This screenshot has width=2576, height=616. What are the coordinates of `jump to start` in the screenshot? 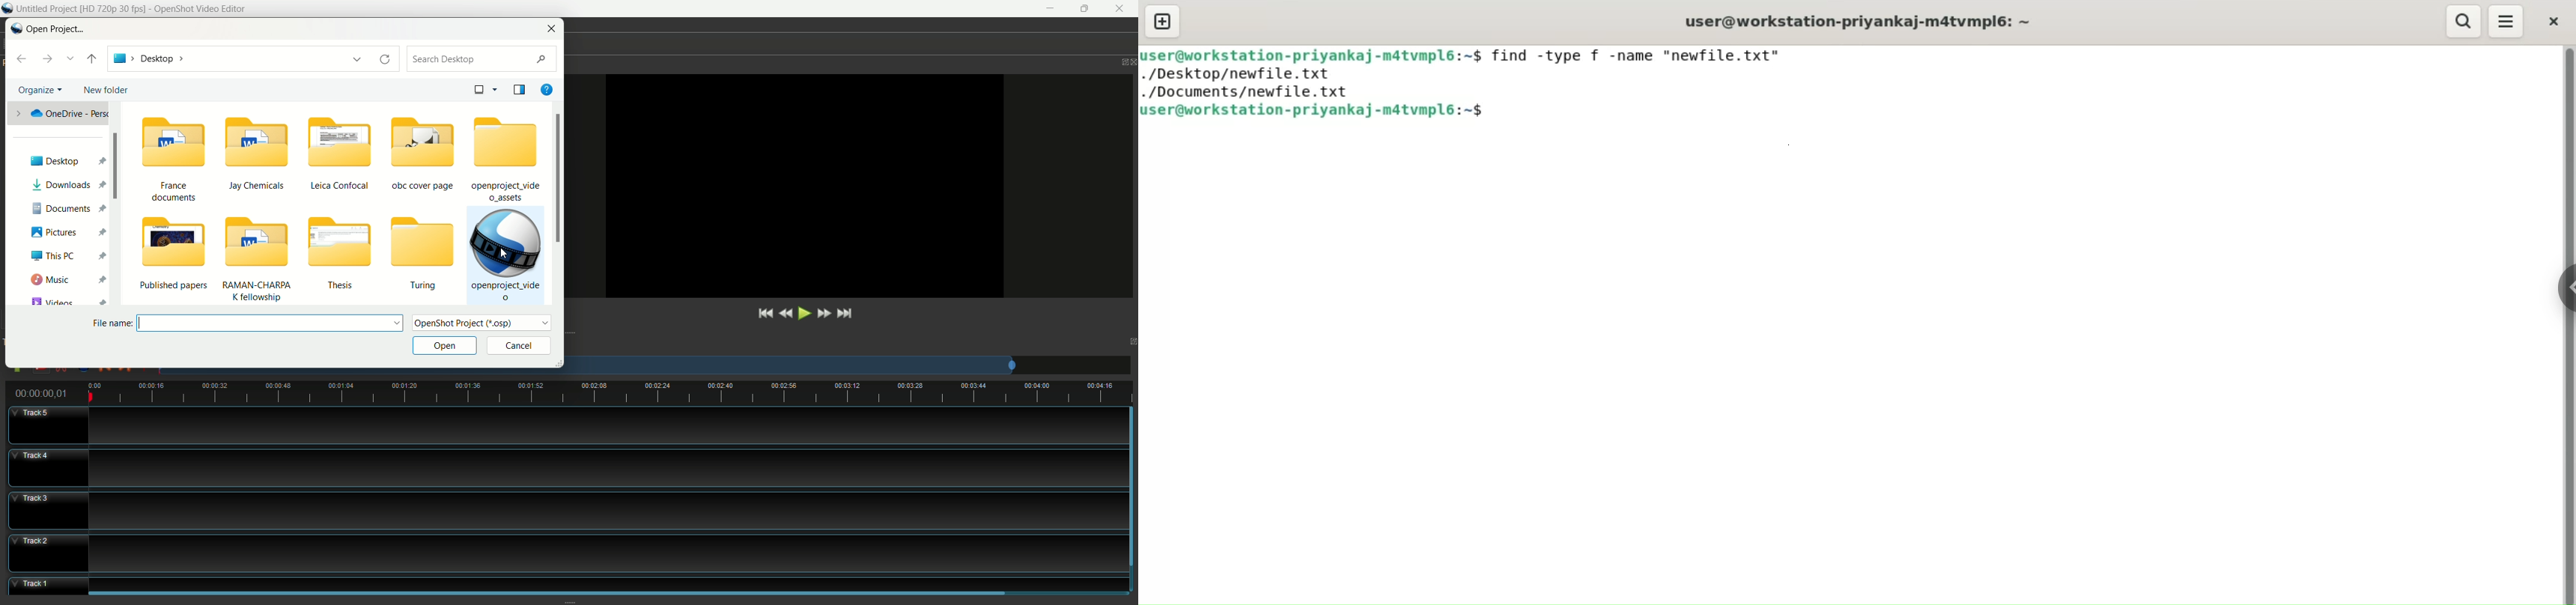 It's located at (764, 314).